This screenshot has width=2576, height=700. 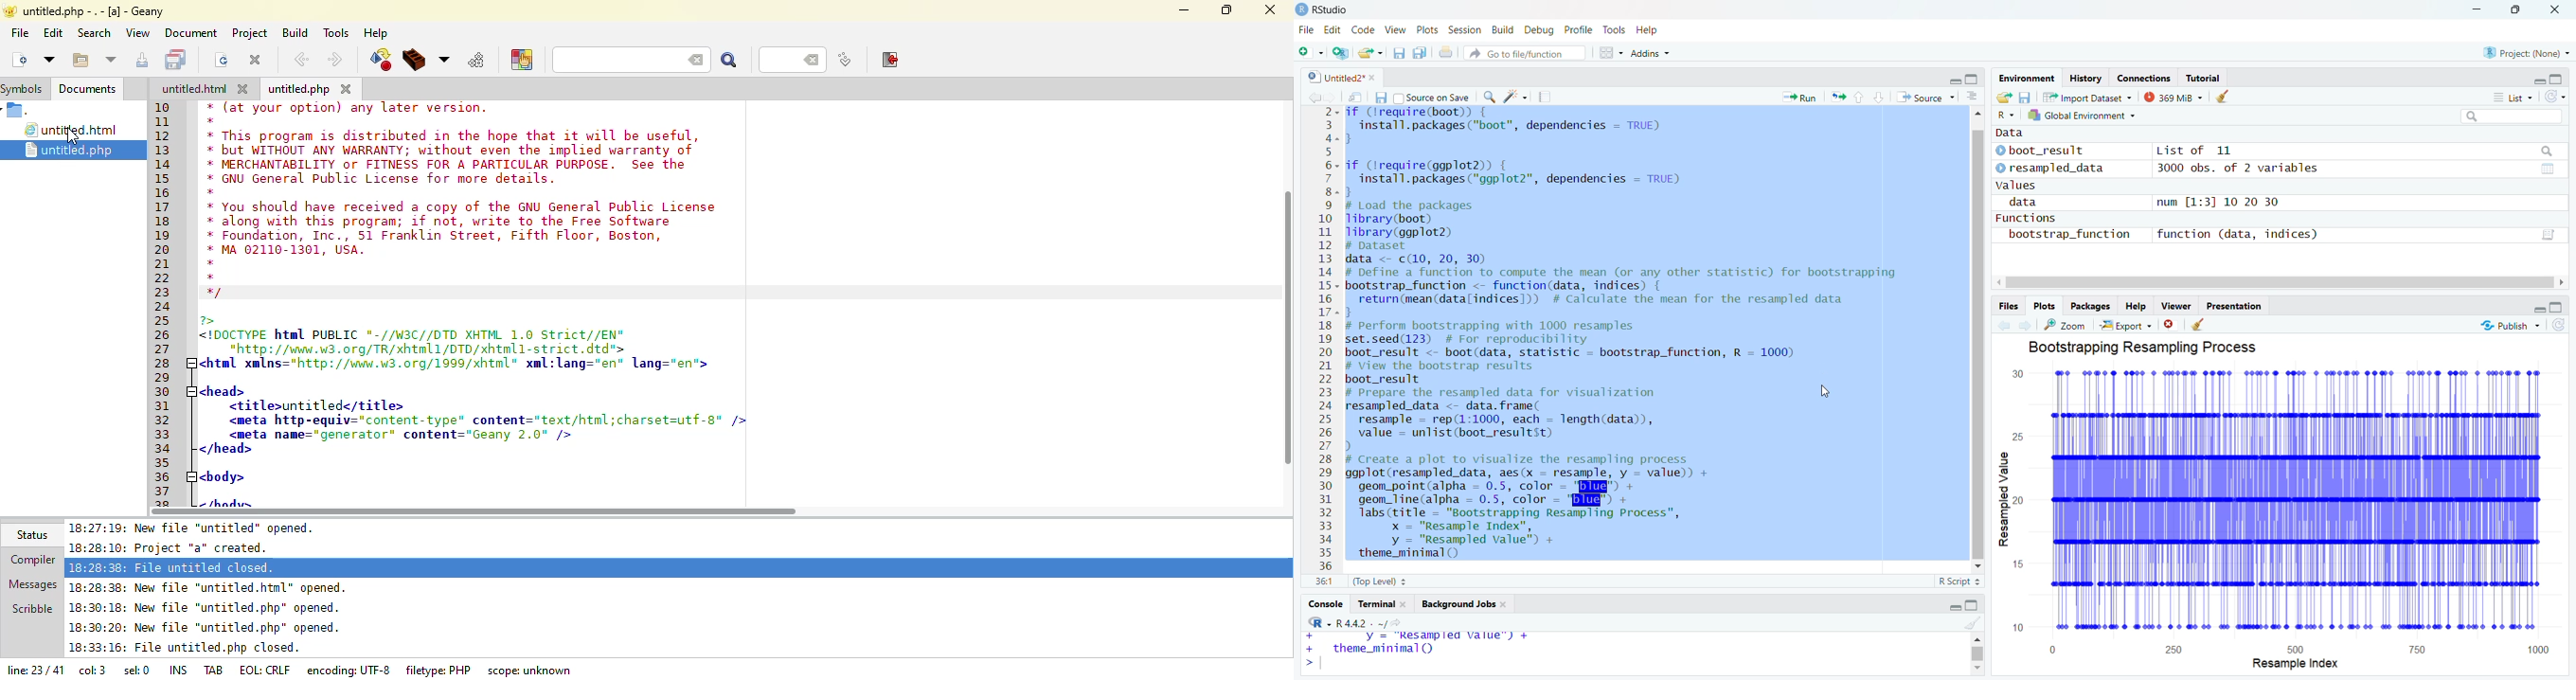 What do you see at coordinates (2135, 305) in the screenshot?
I see `Help` at bounding box center [2135, 305].